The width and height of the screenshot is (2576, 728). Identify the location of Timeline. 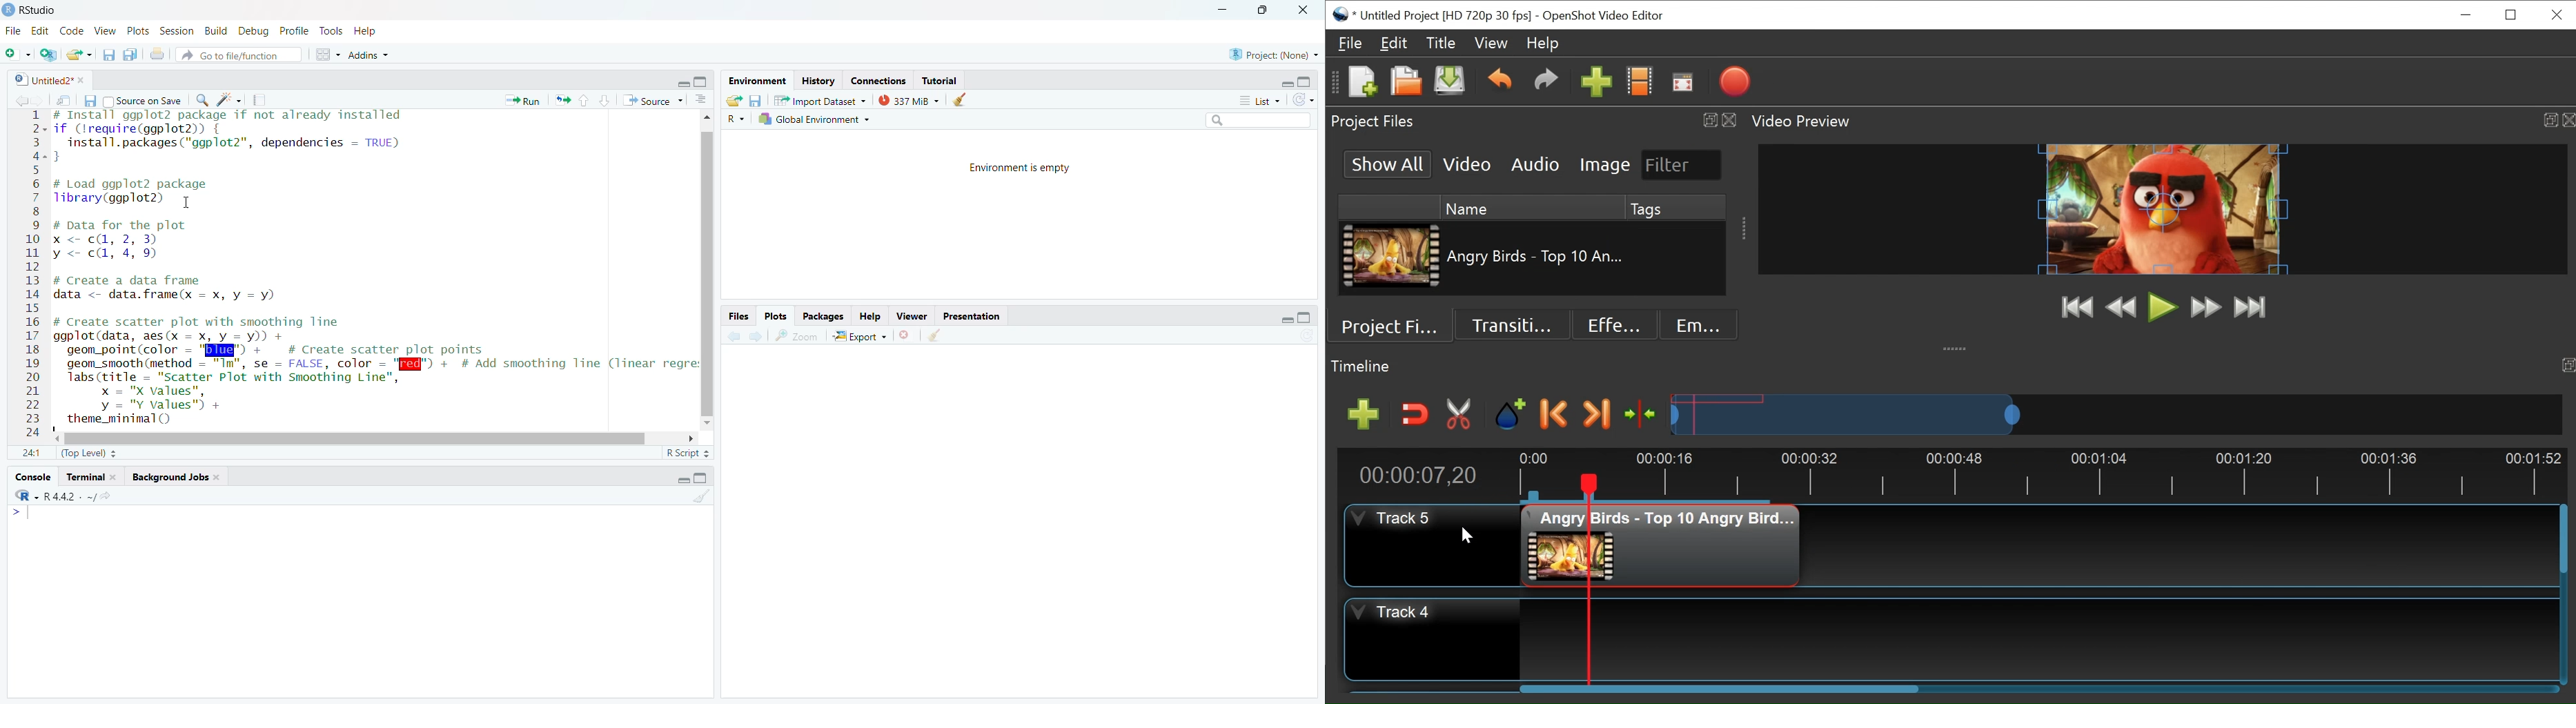
(2039, 474).